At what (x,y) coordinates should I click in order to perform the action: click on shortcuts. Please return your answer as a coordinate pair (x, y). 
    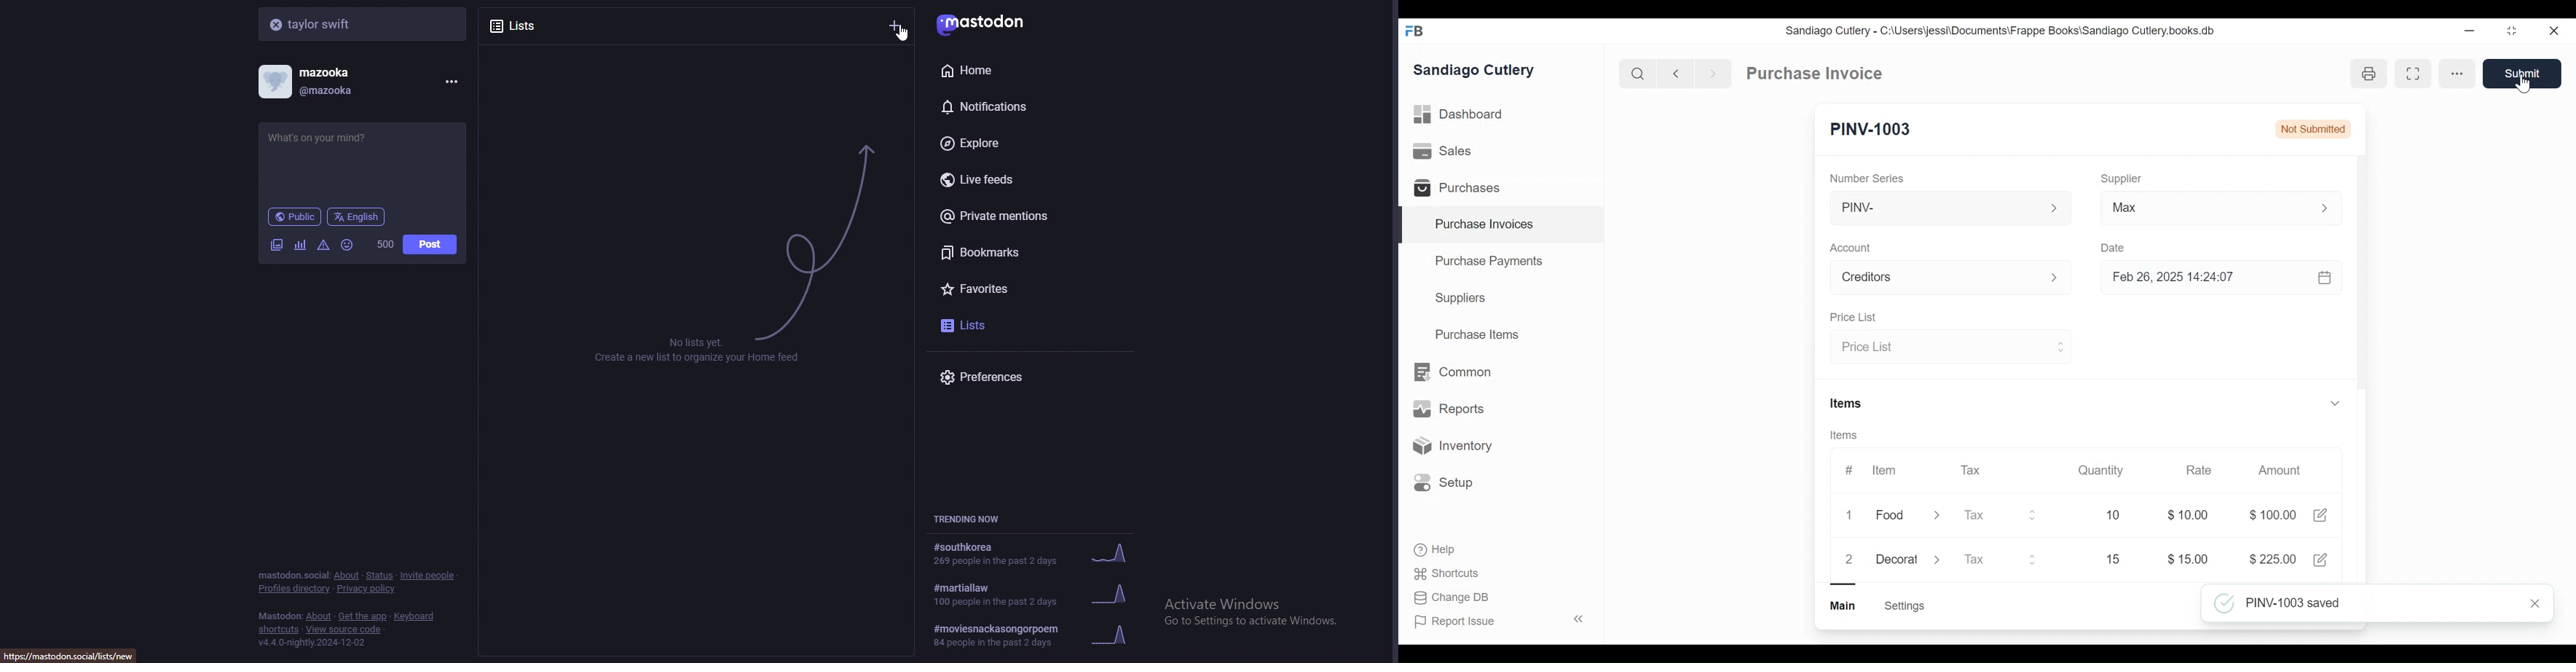
    Looking at the image, I should click on (279, 631).